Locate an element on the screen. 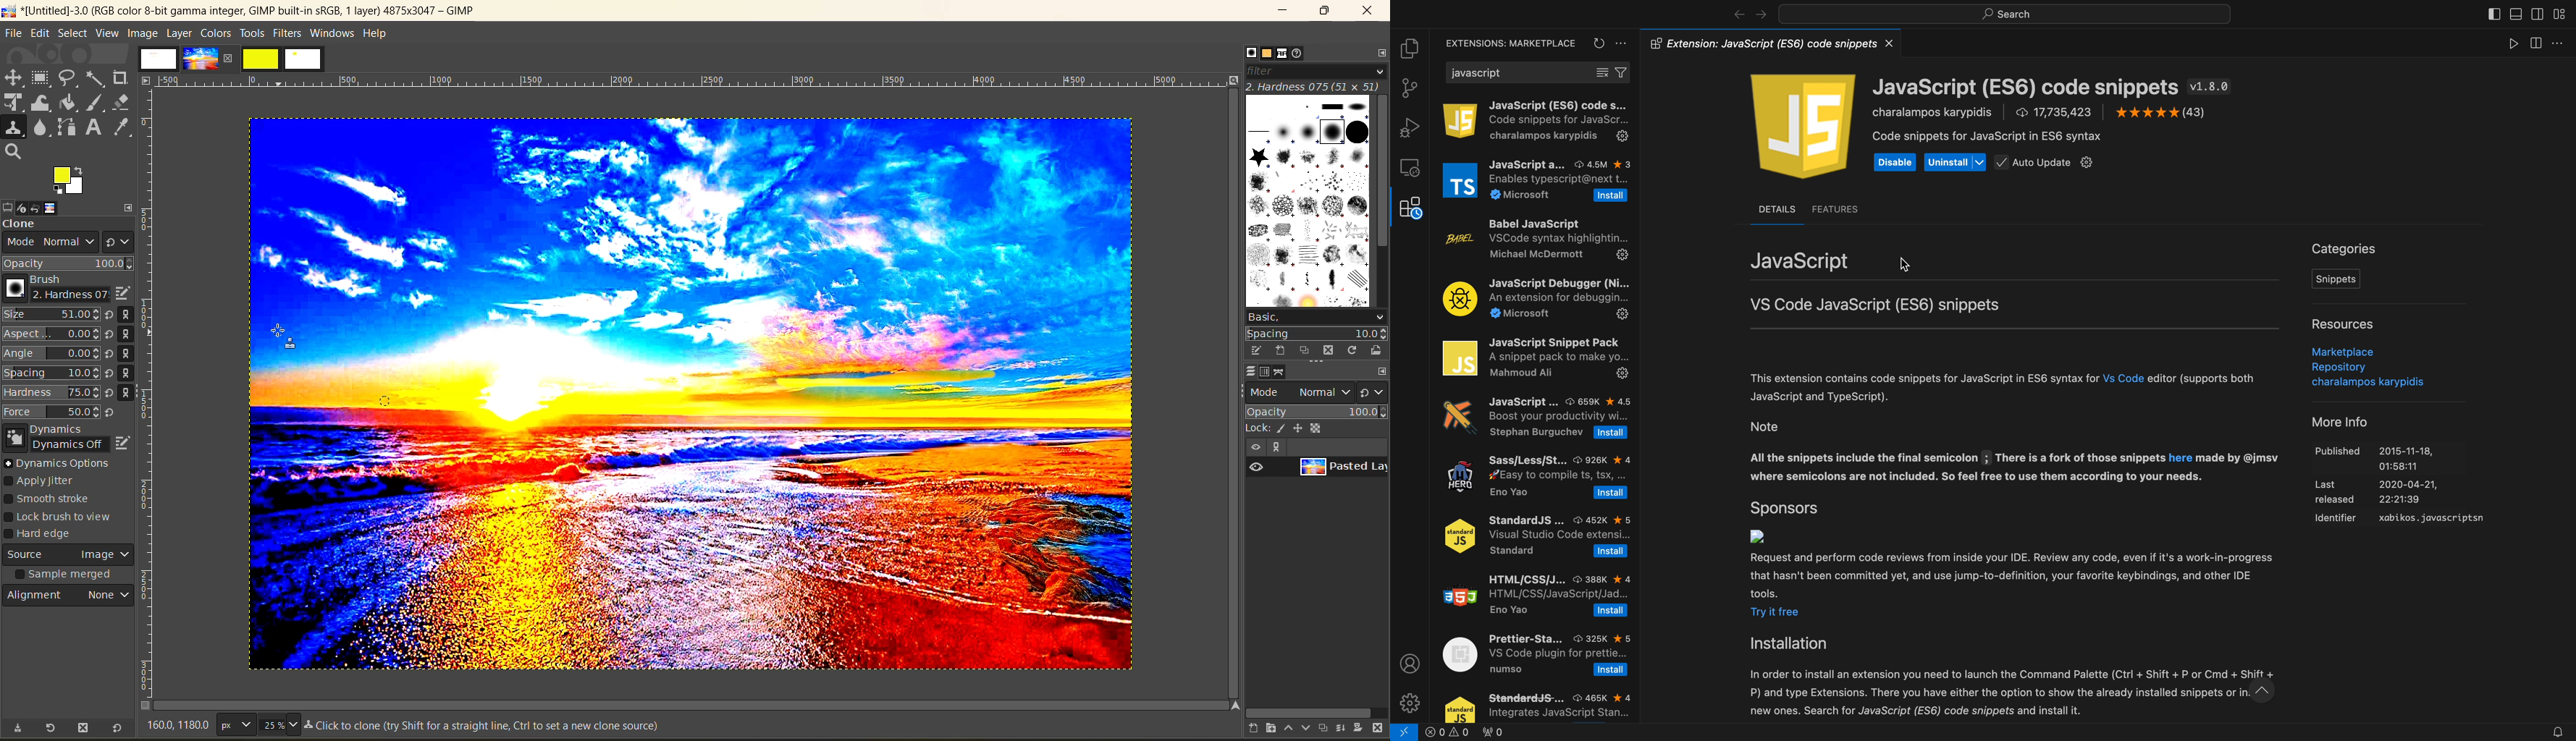 This screenshot has width=2576, height=756. hardness is located at coordinates (1313, 86).